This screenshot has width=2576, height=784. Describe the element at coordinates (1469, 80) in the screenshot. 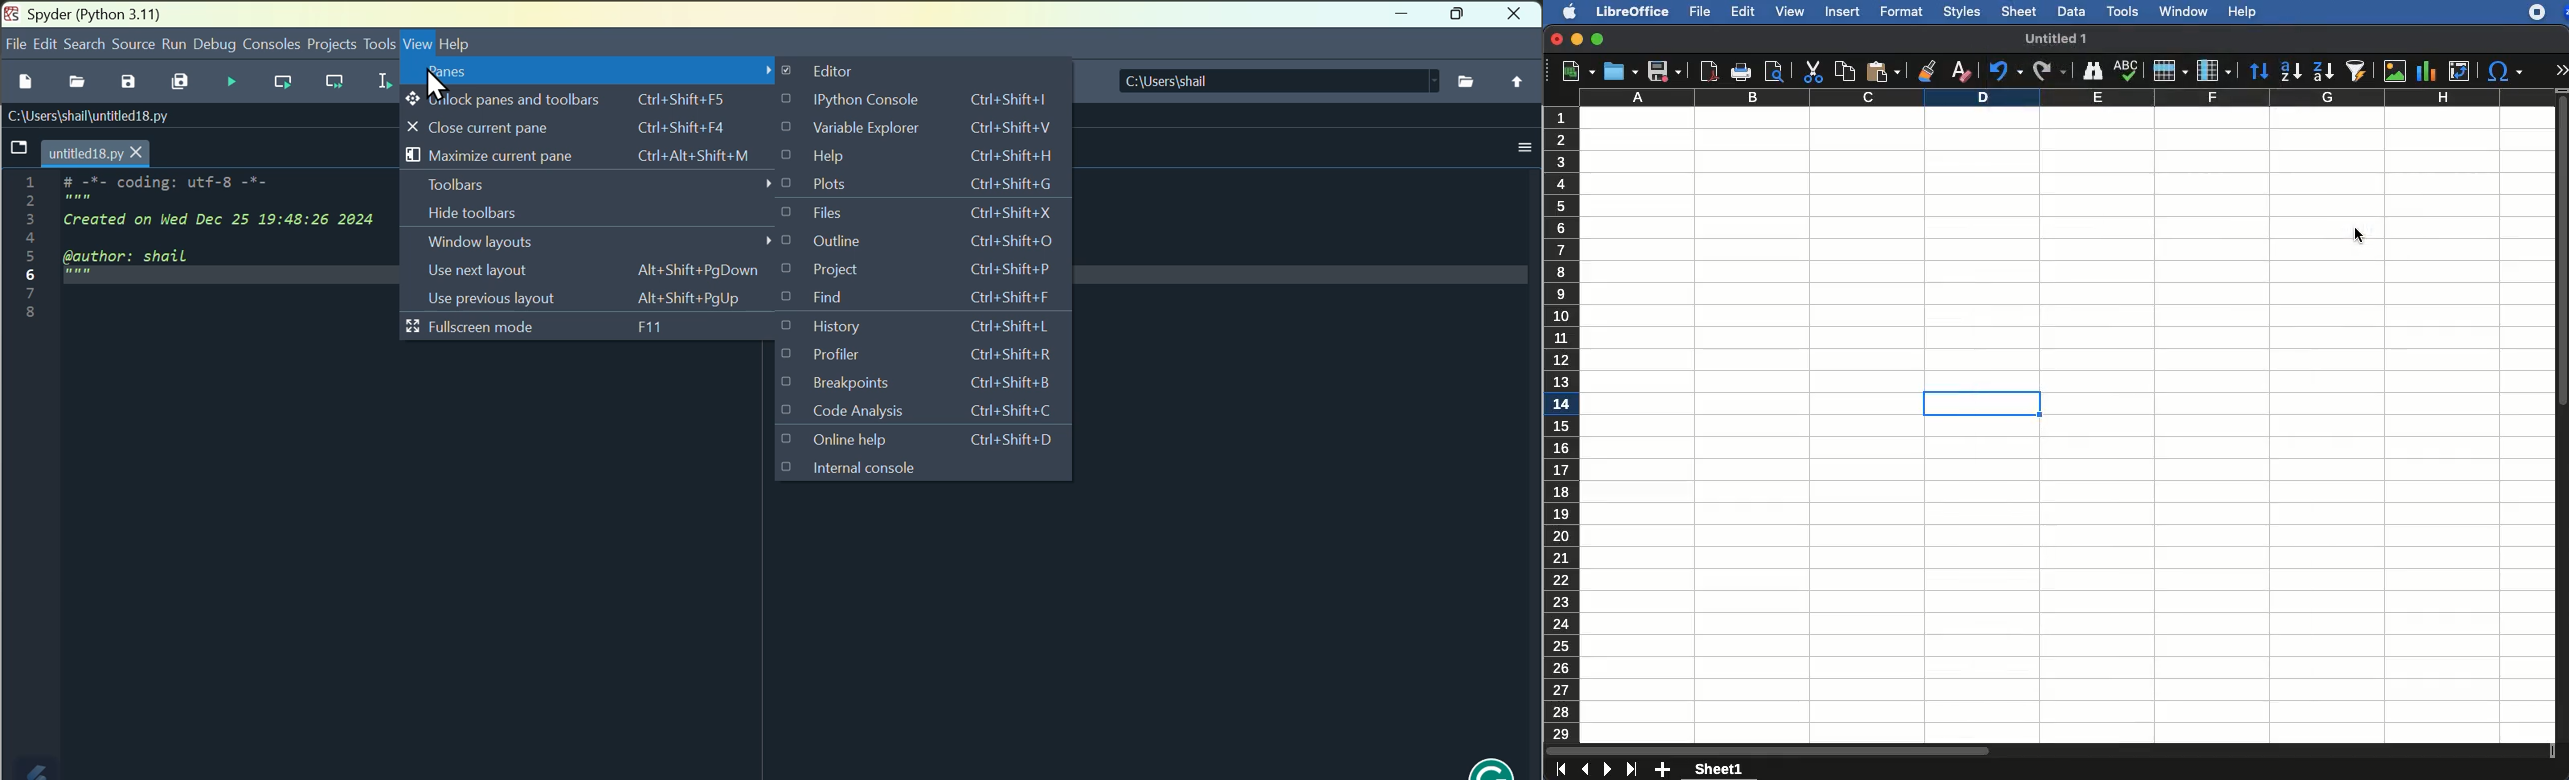

I see `browse directory` at that location.